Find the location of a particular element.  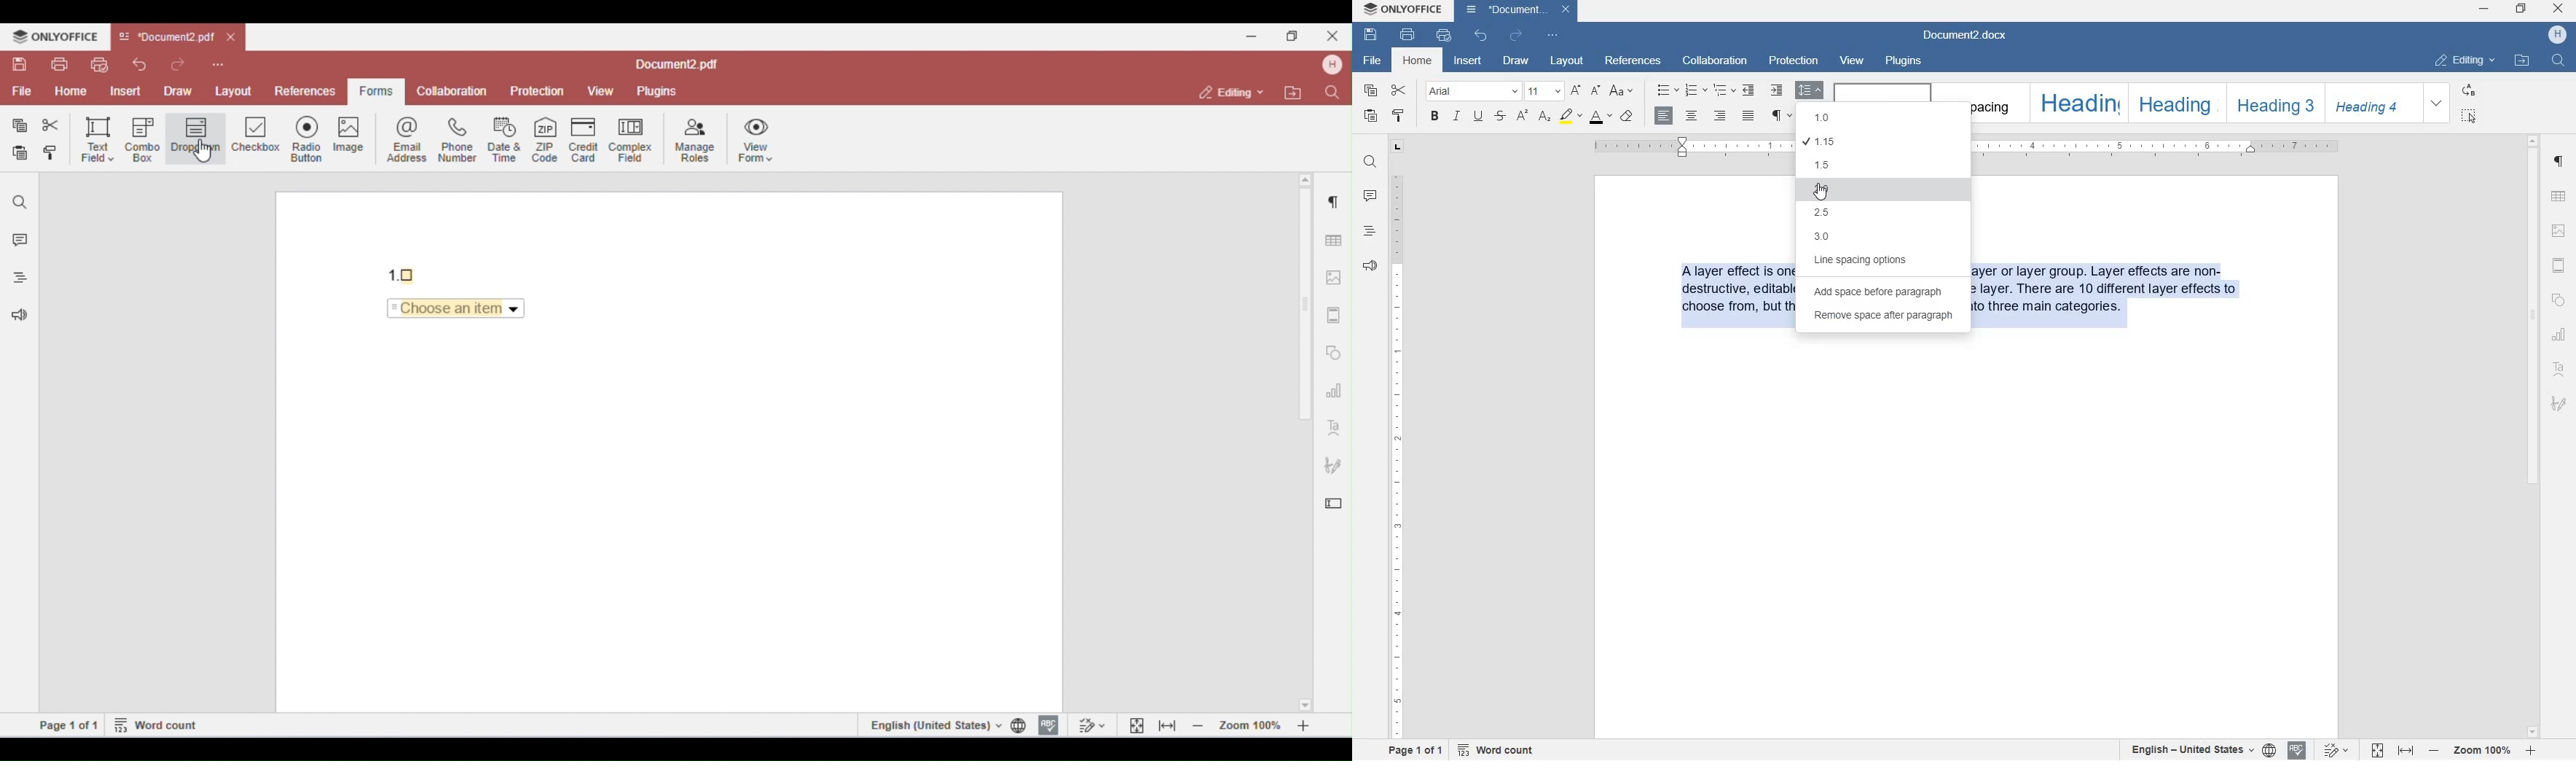

copy is located at coordinates (1370, 90).